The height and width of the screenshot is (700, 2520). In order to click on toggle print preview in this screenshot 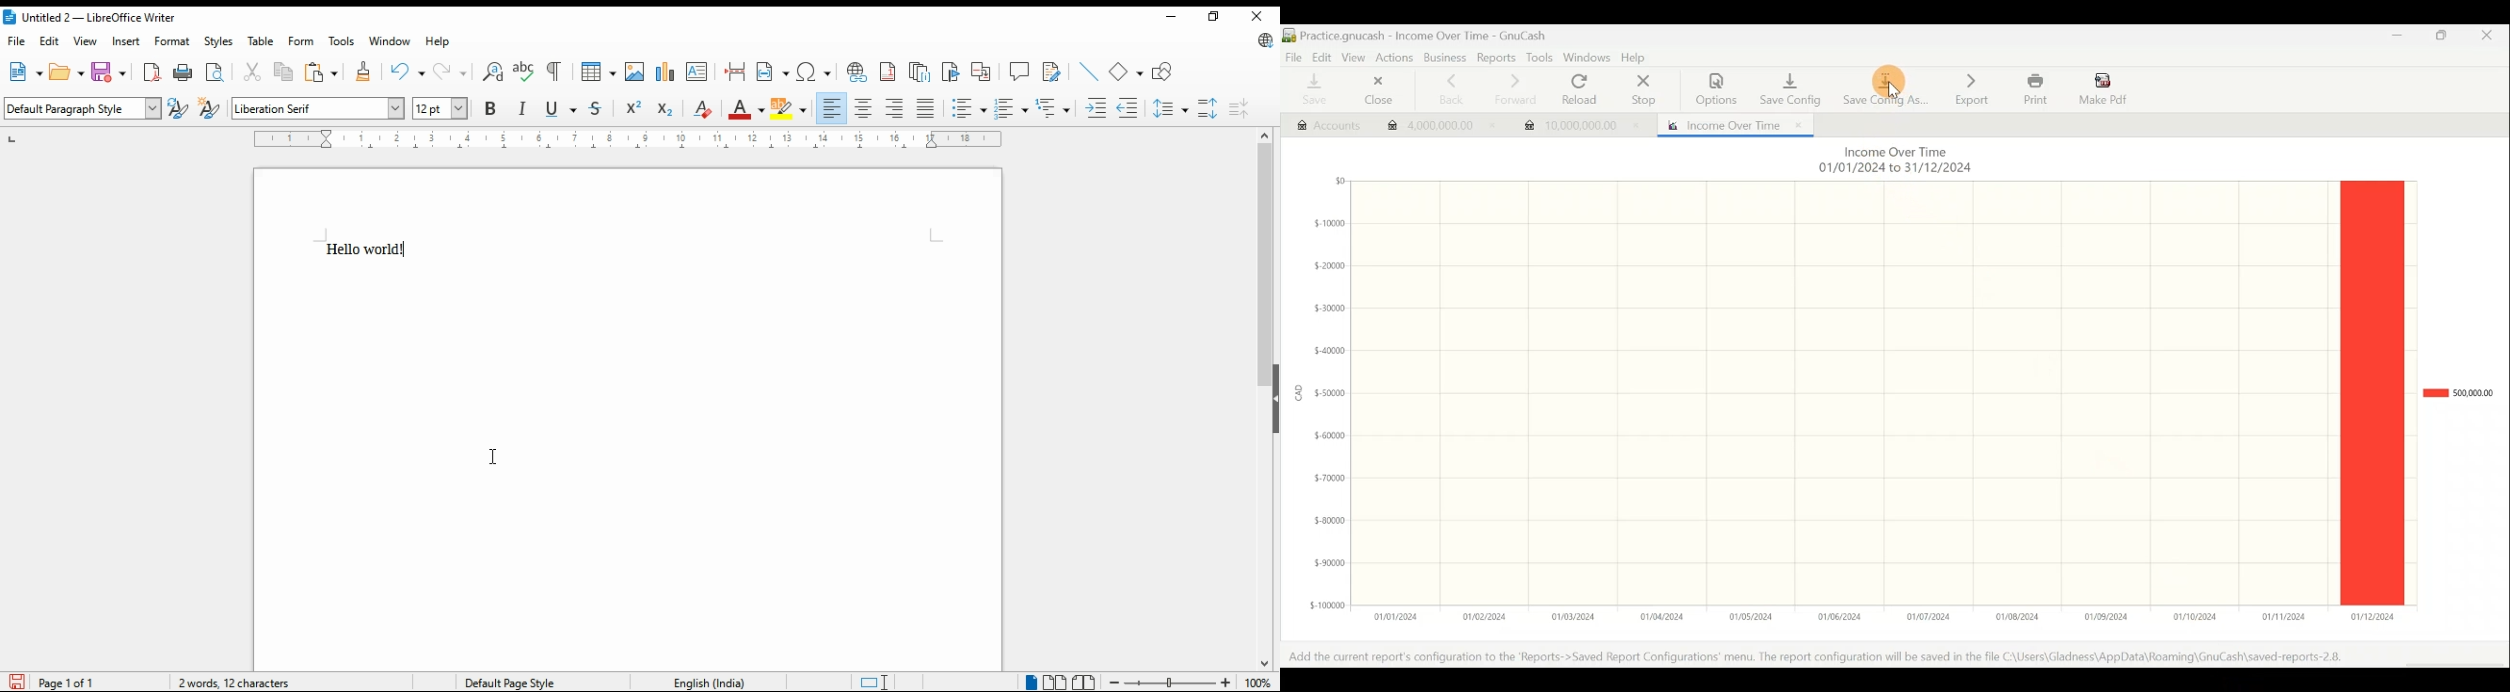, I will do `click(213, 71)`.